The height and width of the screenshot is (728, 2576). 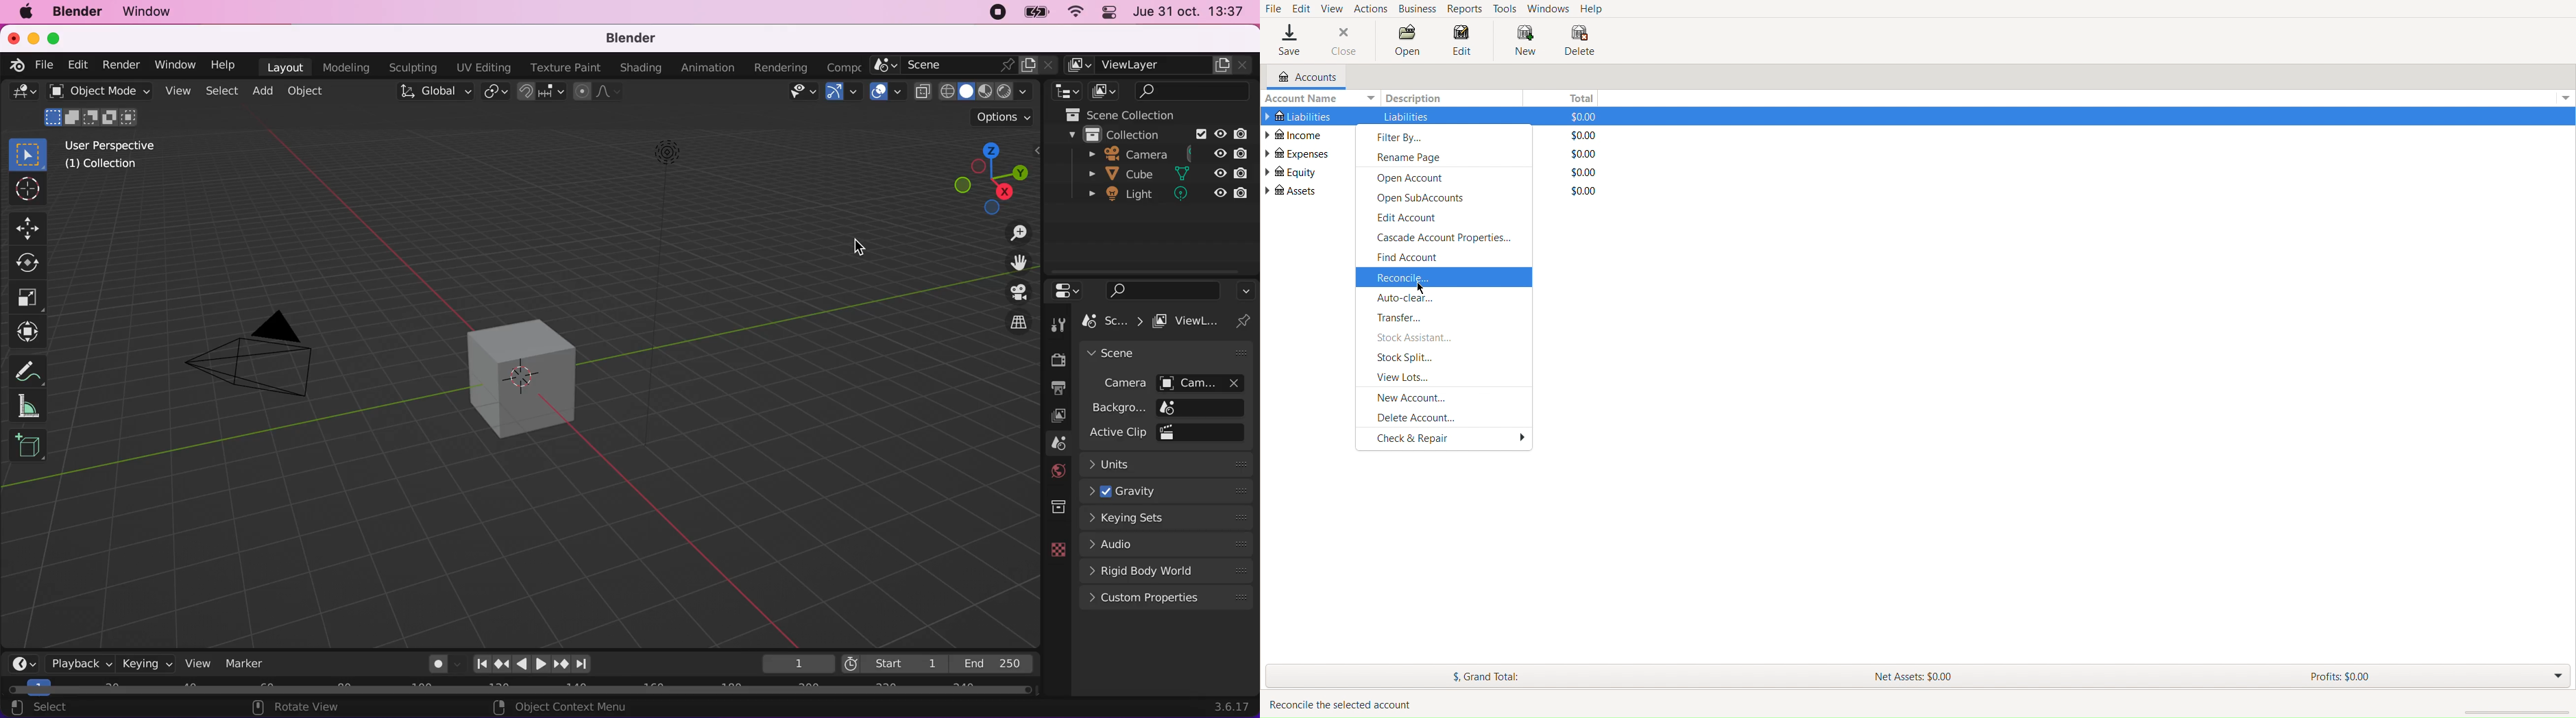 I want to click on New Assets, so click(x=1916, y=676).